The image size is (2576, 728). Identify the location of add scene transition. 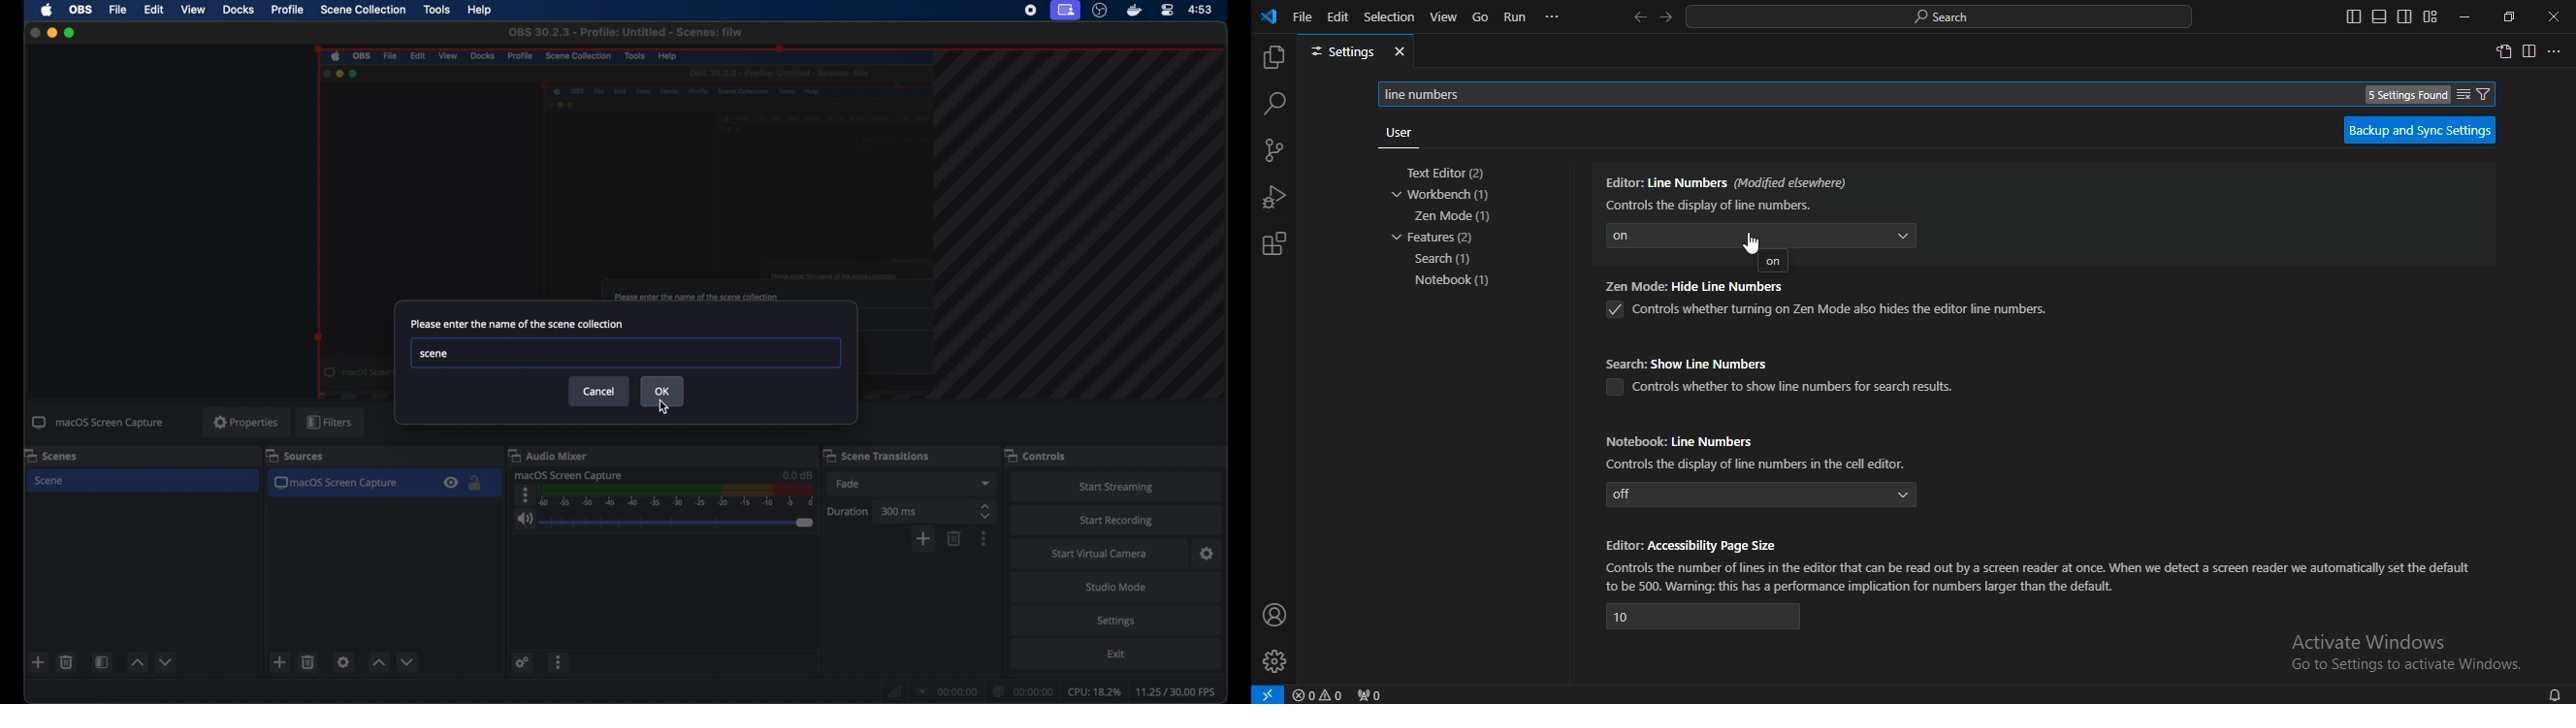
(924, 540).